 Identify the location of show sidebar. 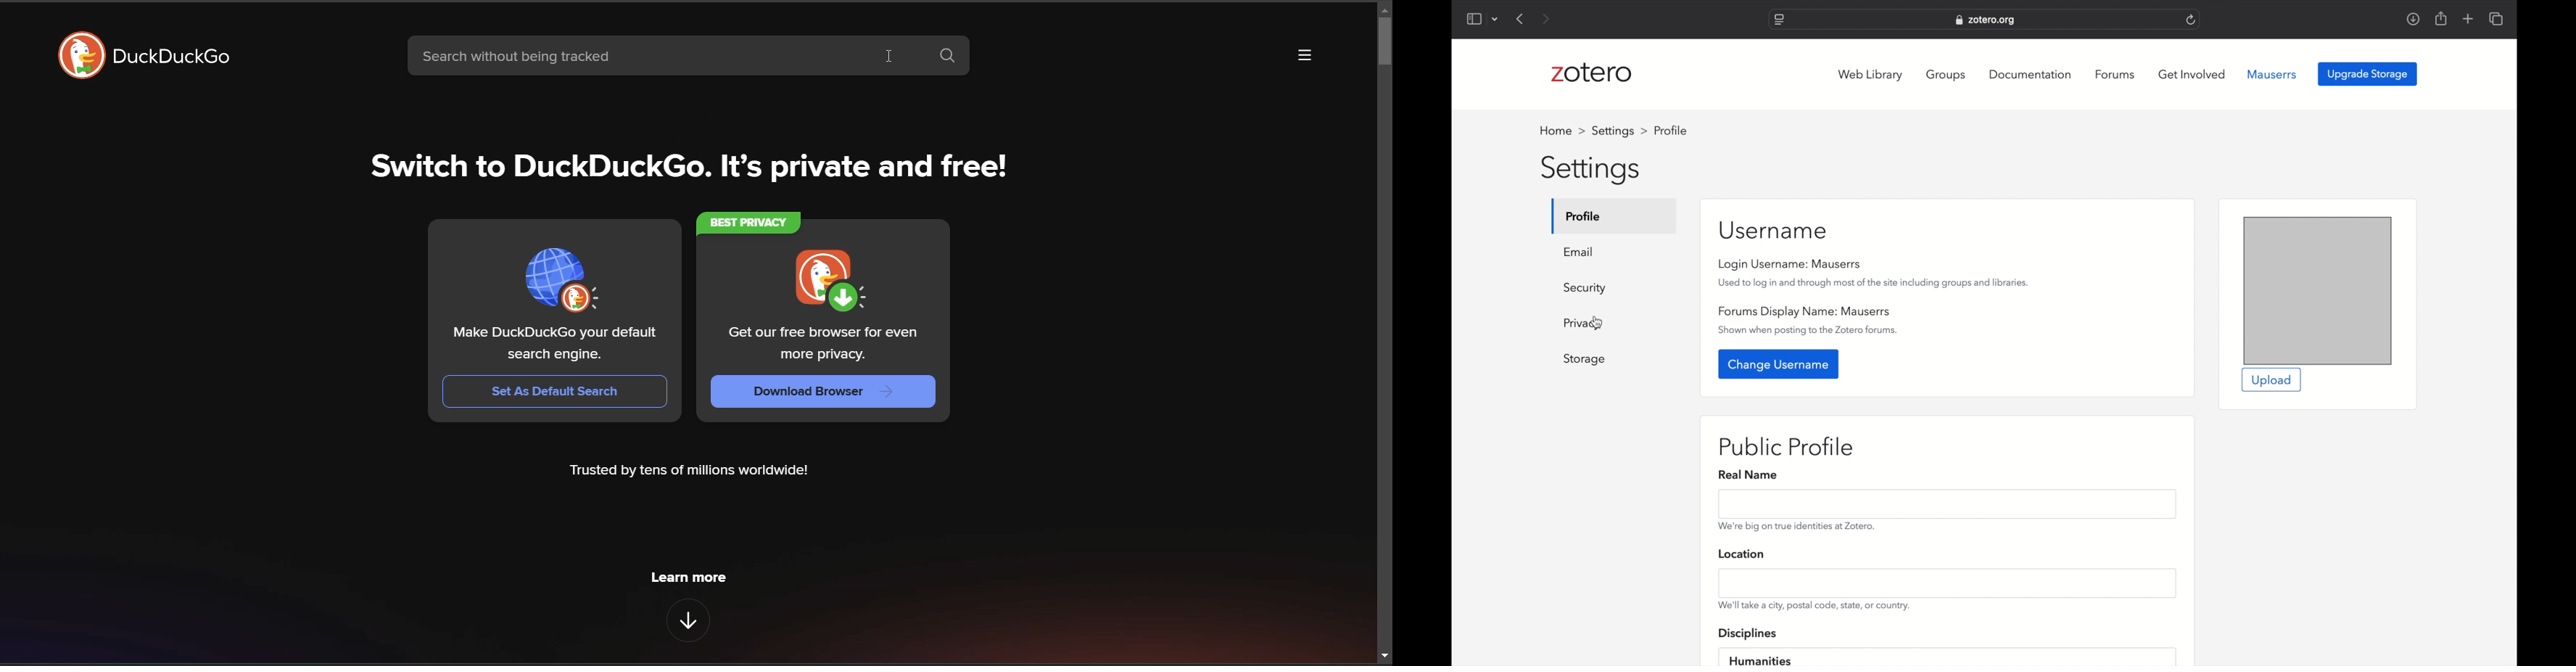
(1473, 20).